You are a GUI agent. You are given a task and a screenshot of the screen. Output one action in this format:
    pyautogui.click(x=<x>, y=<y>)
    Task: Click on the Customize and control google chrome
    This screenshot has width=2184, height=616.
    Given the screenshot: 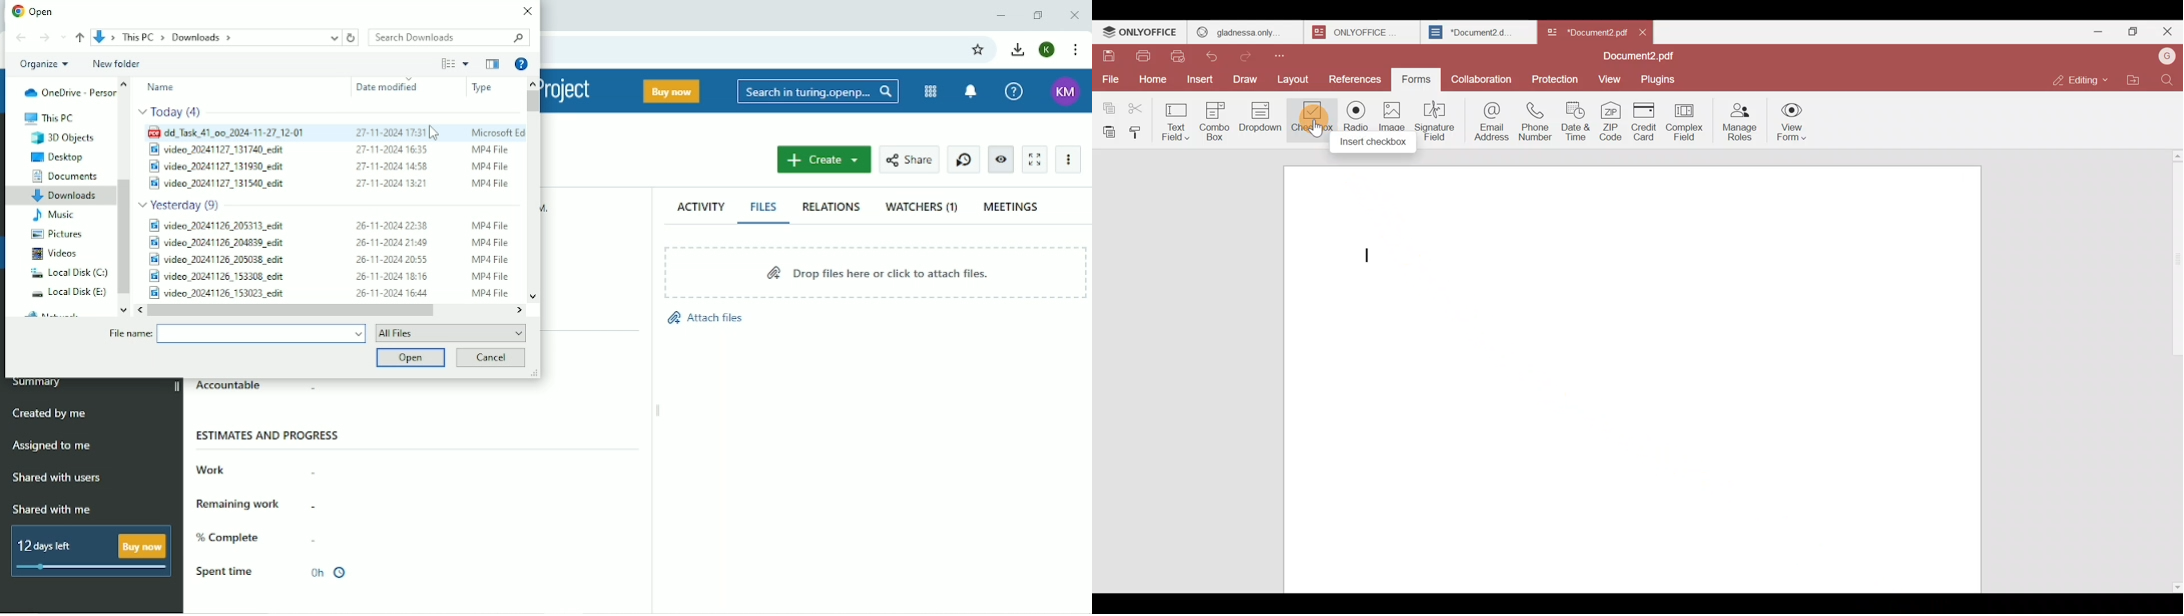 What is the action you would take?
    pyautogui.click(x=1078, y=50)
    